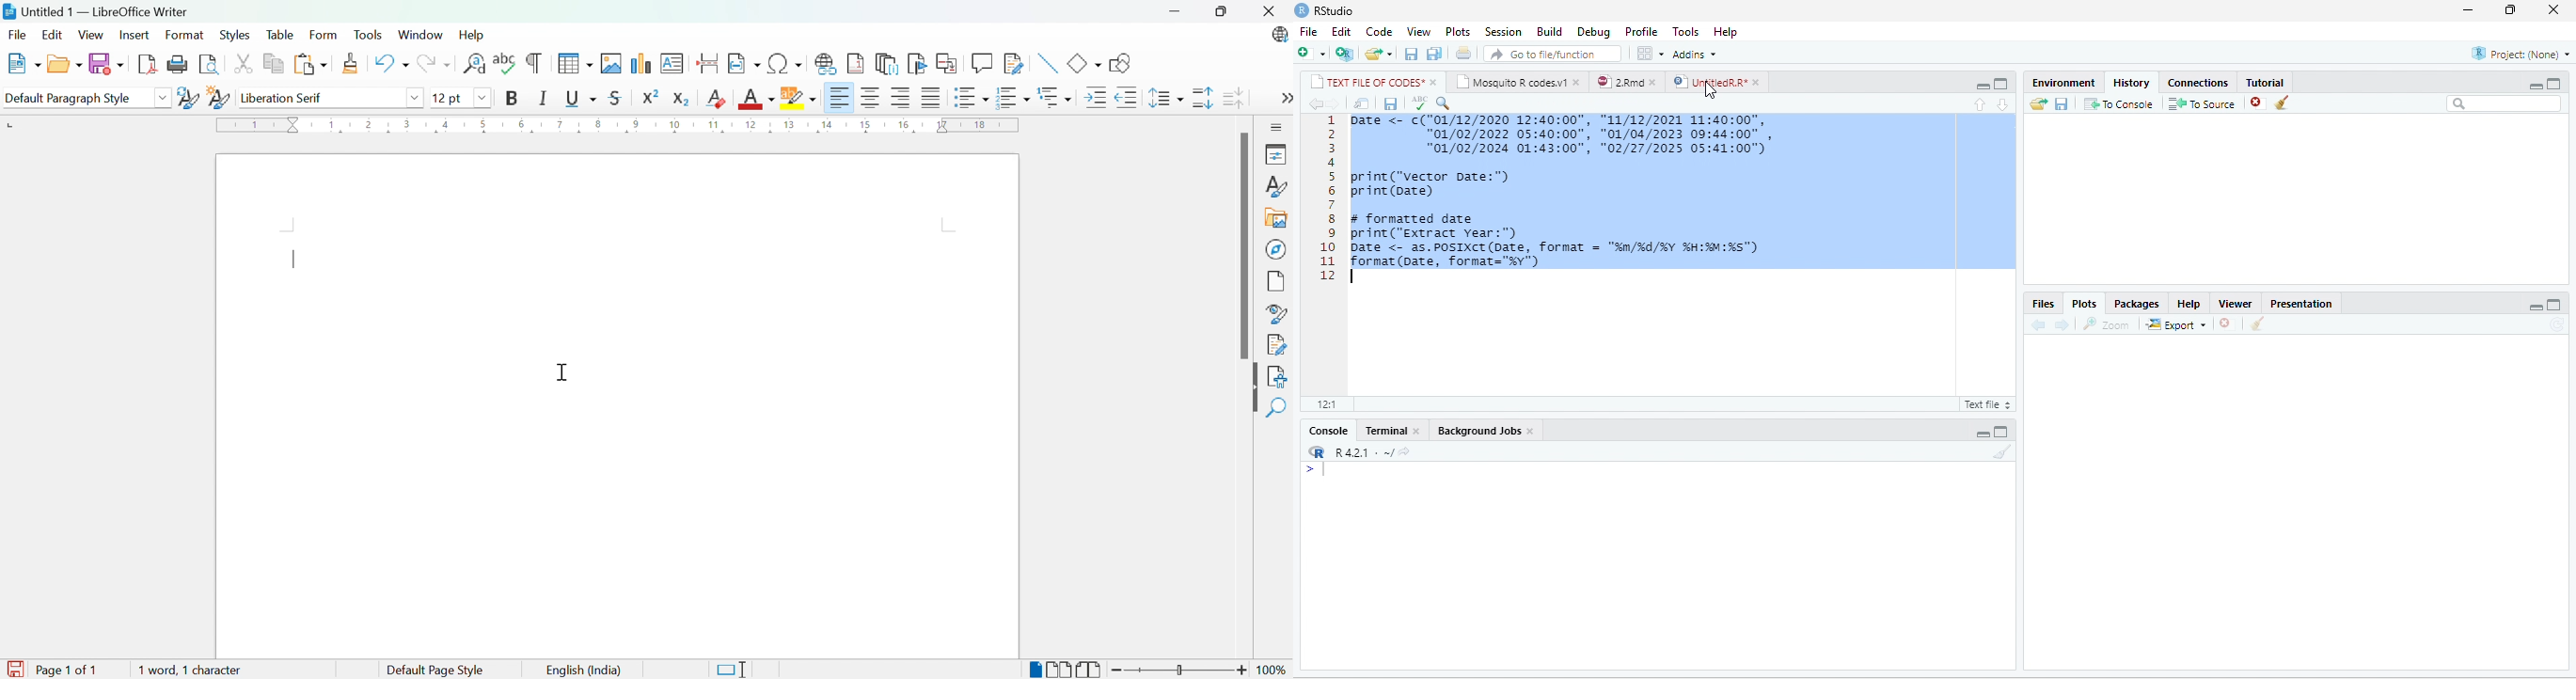 Image resolution: width=2576 pixels, height=700 pixels. Describe the element at coordinates (2189, 304) in the screenshot. I see `Help` at that location.